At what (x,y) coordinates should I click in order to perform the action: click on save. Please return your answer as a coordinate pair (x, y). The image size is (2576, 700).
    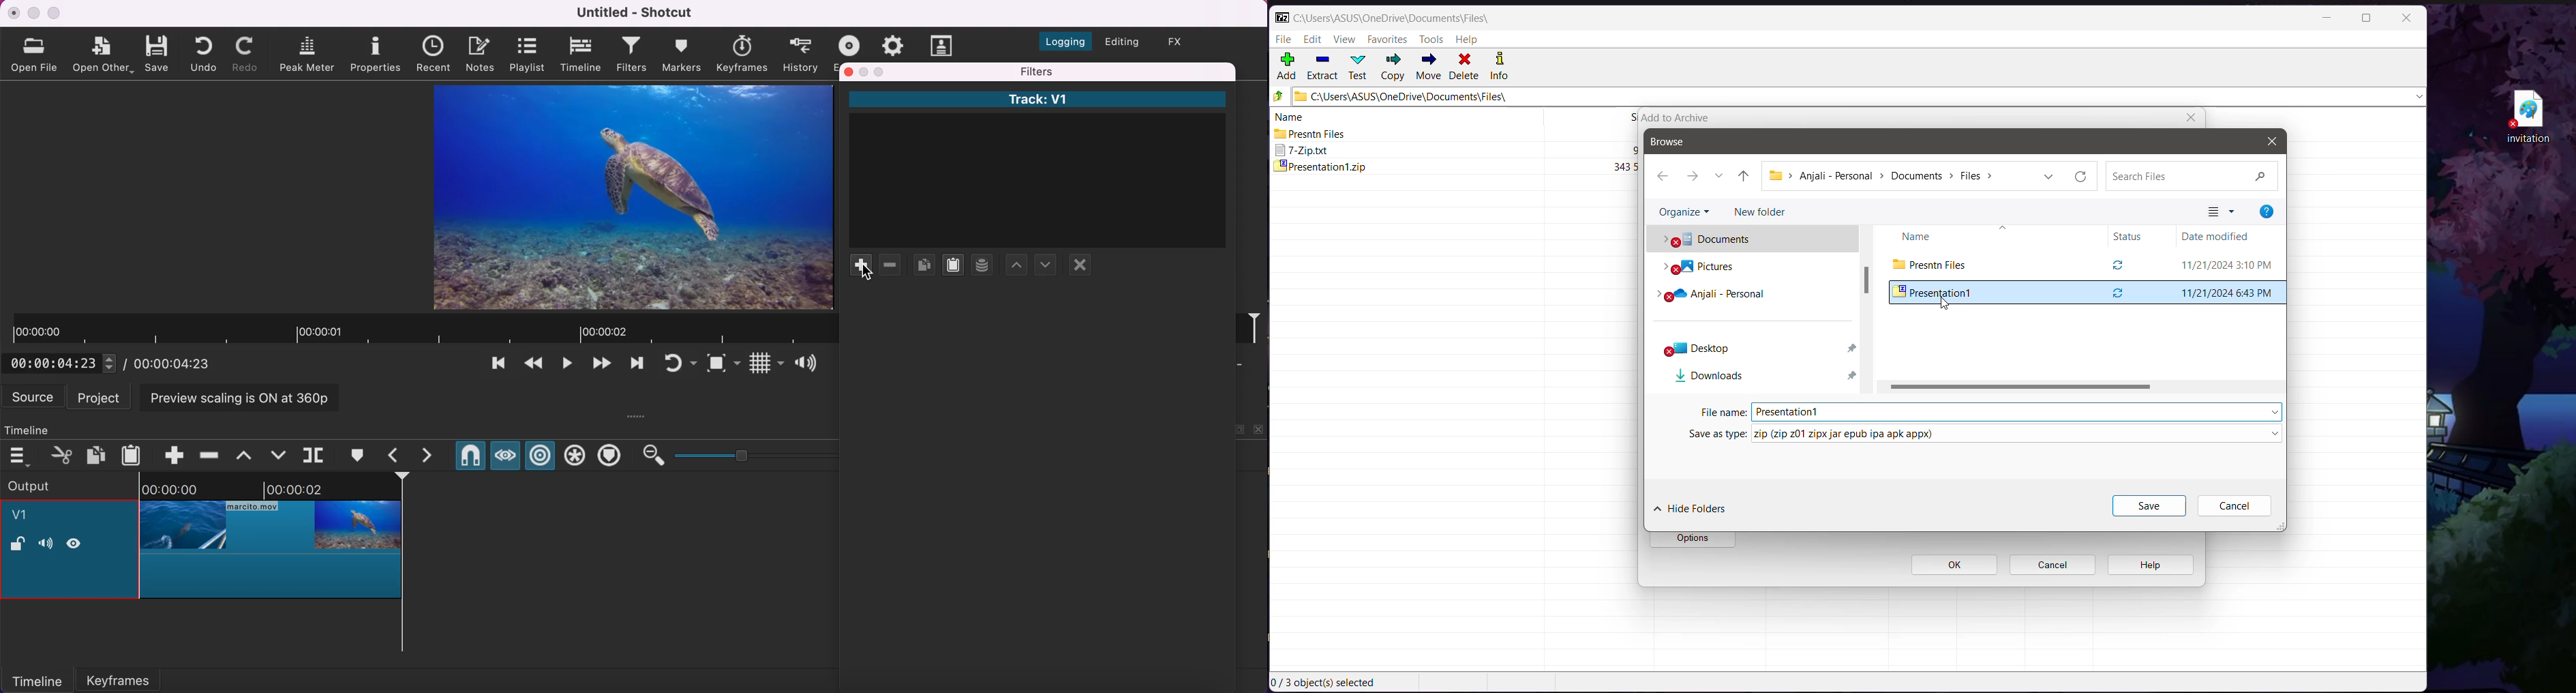
    Looking at the image, I should click on (159, 53).